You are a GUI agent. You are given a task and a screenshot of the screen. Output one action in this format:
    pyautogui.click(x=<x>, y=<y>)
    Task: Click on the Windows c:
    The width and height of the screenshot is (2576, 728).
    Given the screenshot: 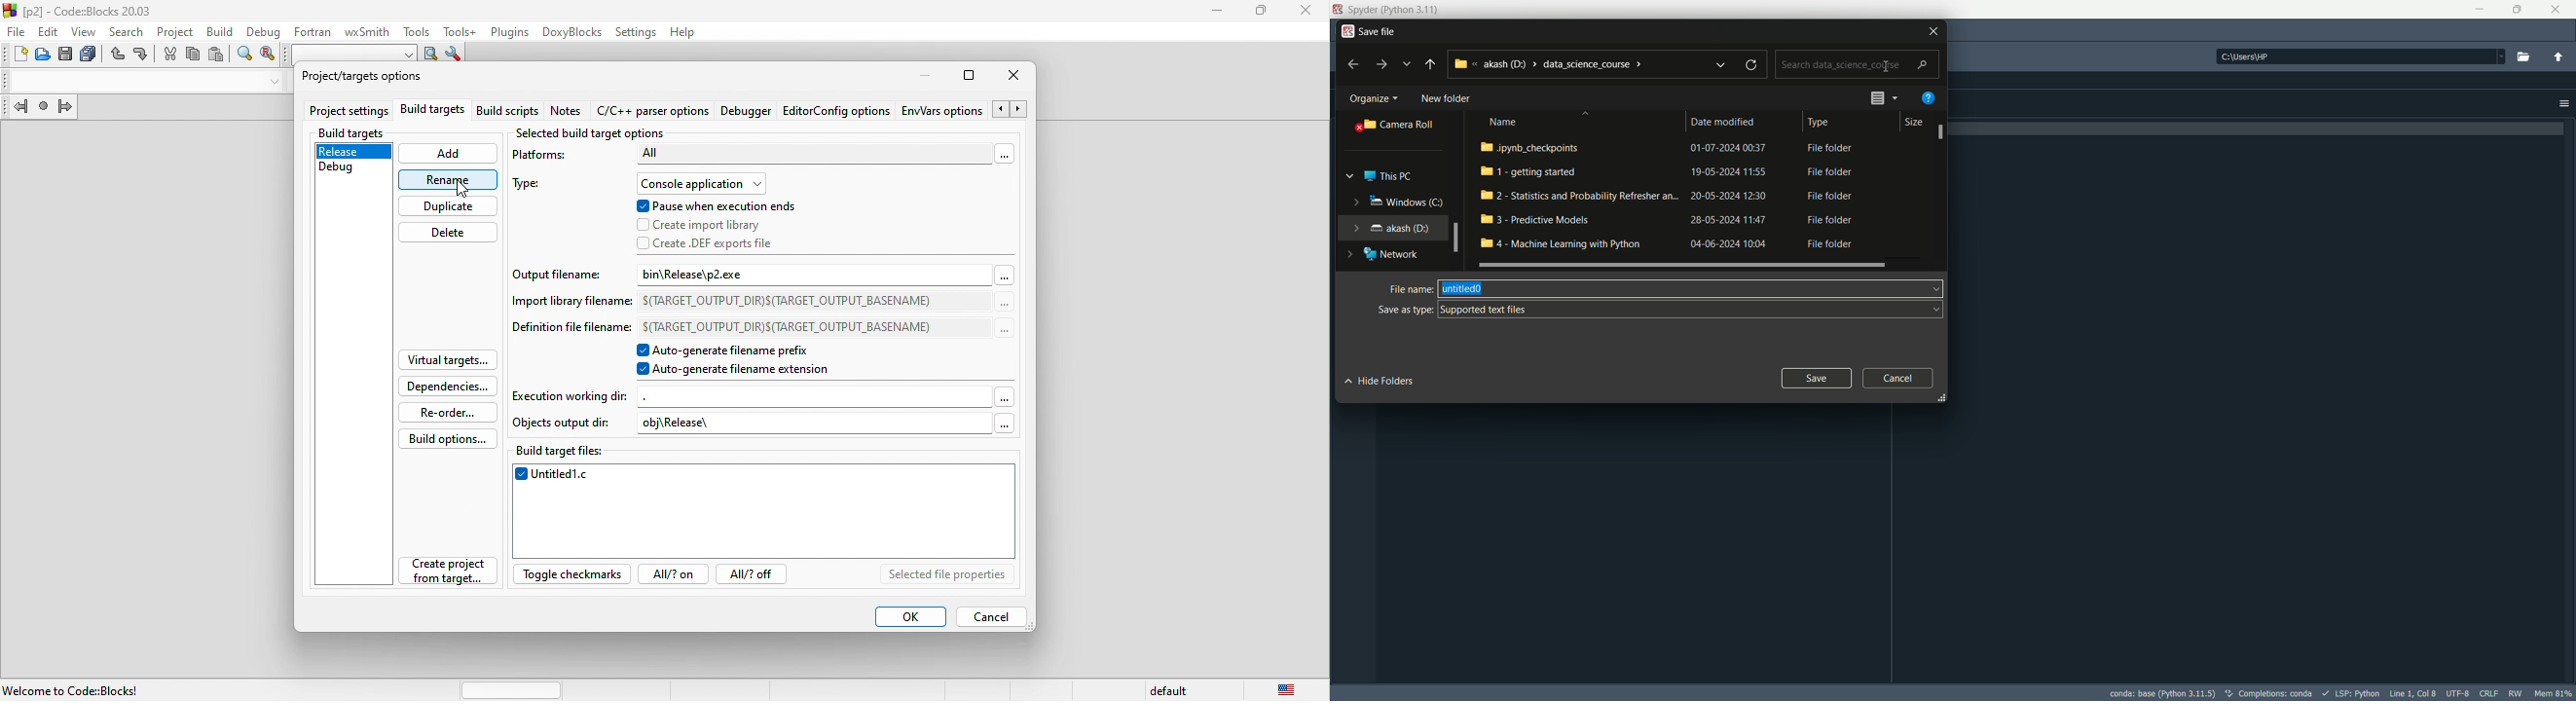 What is the action you would take?
    pyautogui.click(x=1407, y=202)
    